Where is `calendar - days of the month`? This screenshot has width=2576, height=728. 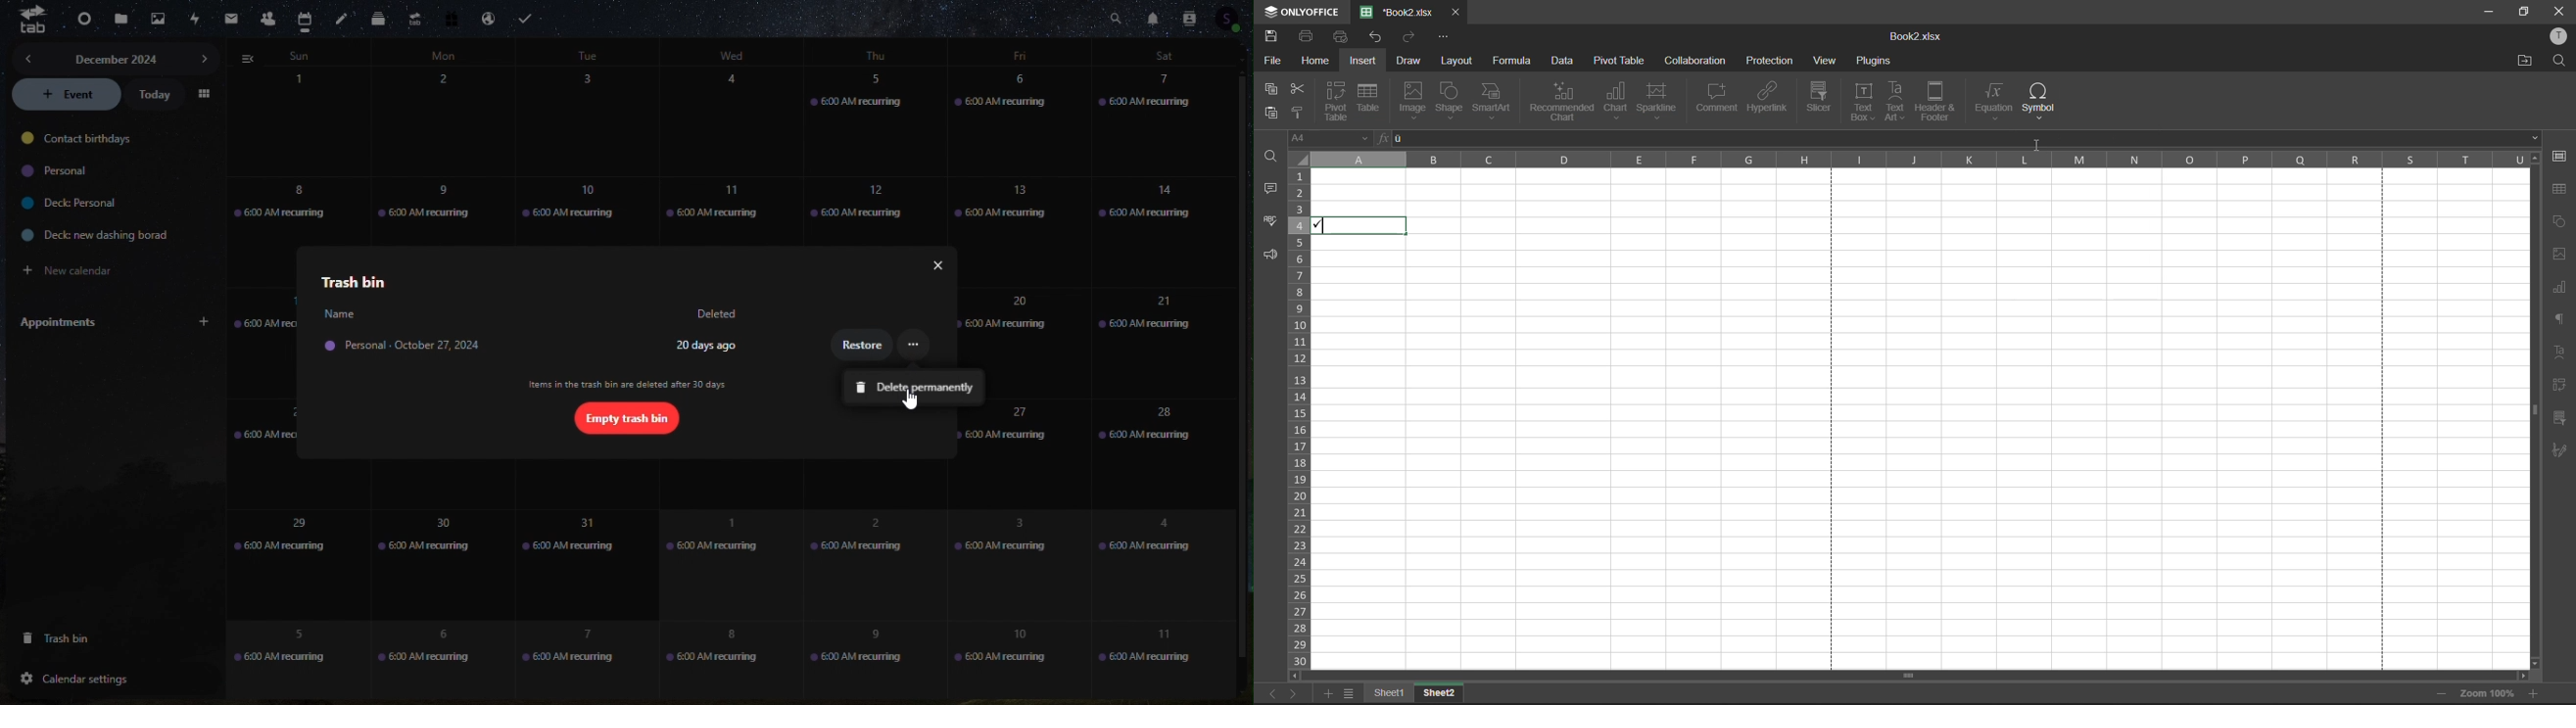 calendar - days of the month is located at coordinates (296, 118).